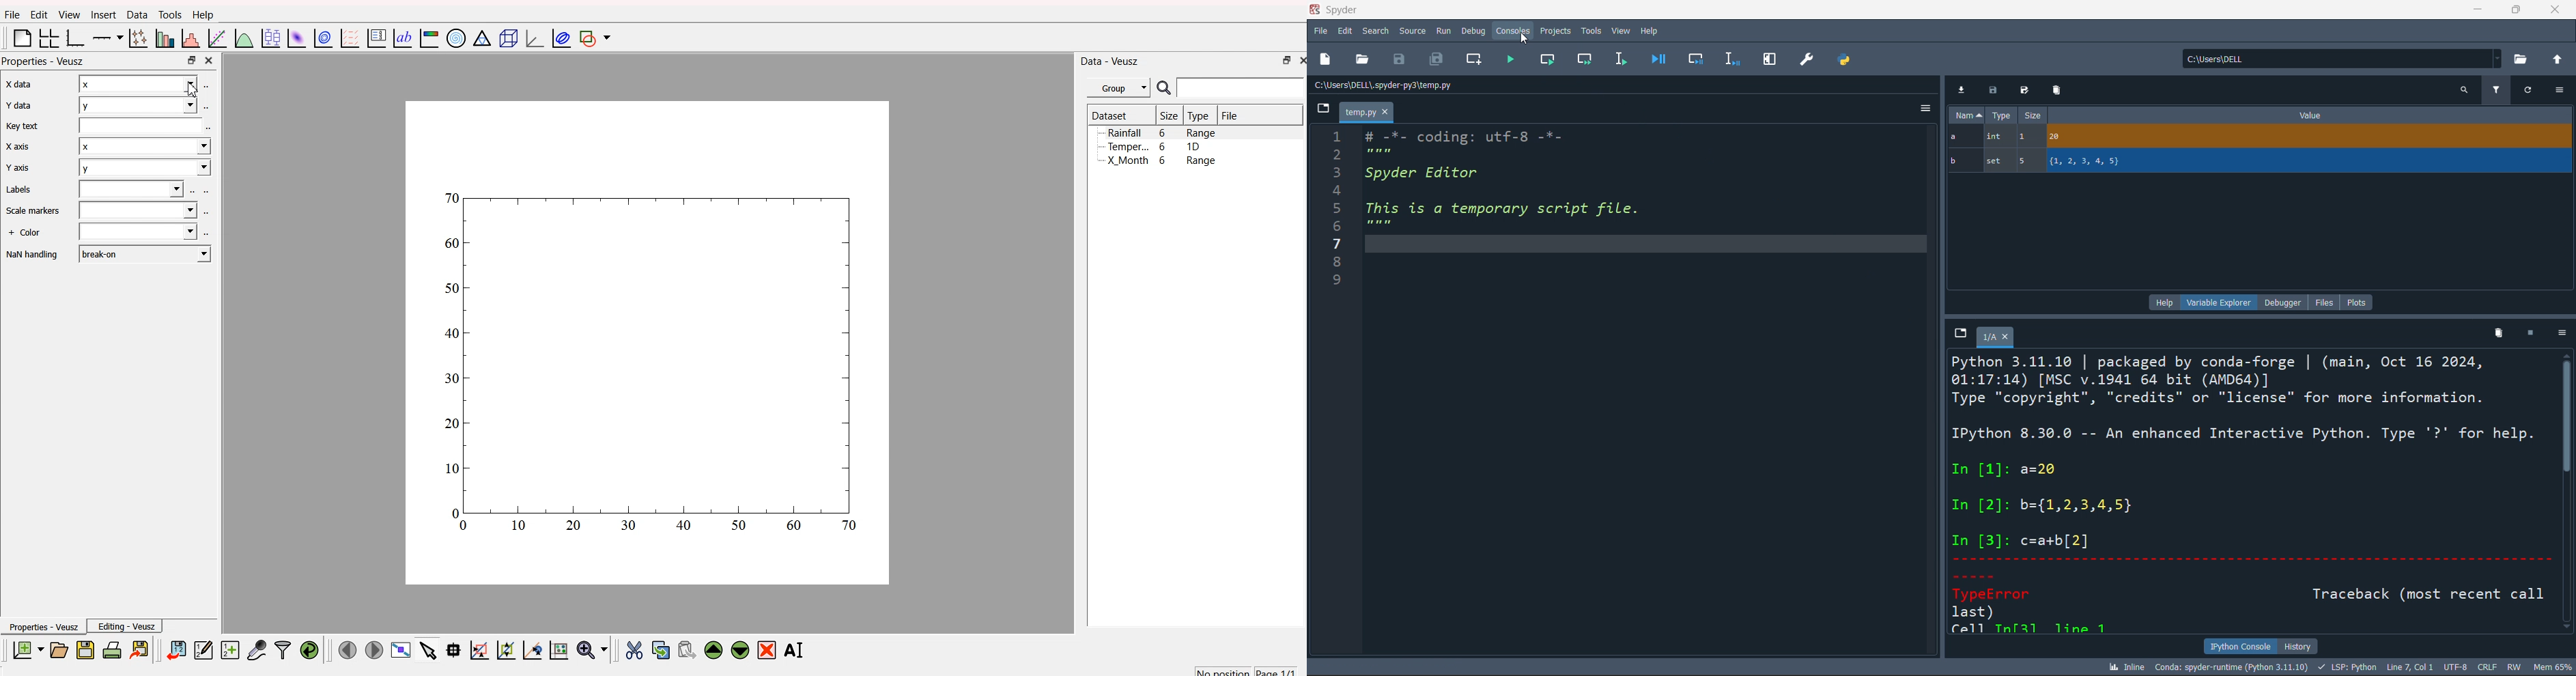 The width and height of the screenshot is (2576, 700). I want to click on more options, so click(1921, 109).